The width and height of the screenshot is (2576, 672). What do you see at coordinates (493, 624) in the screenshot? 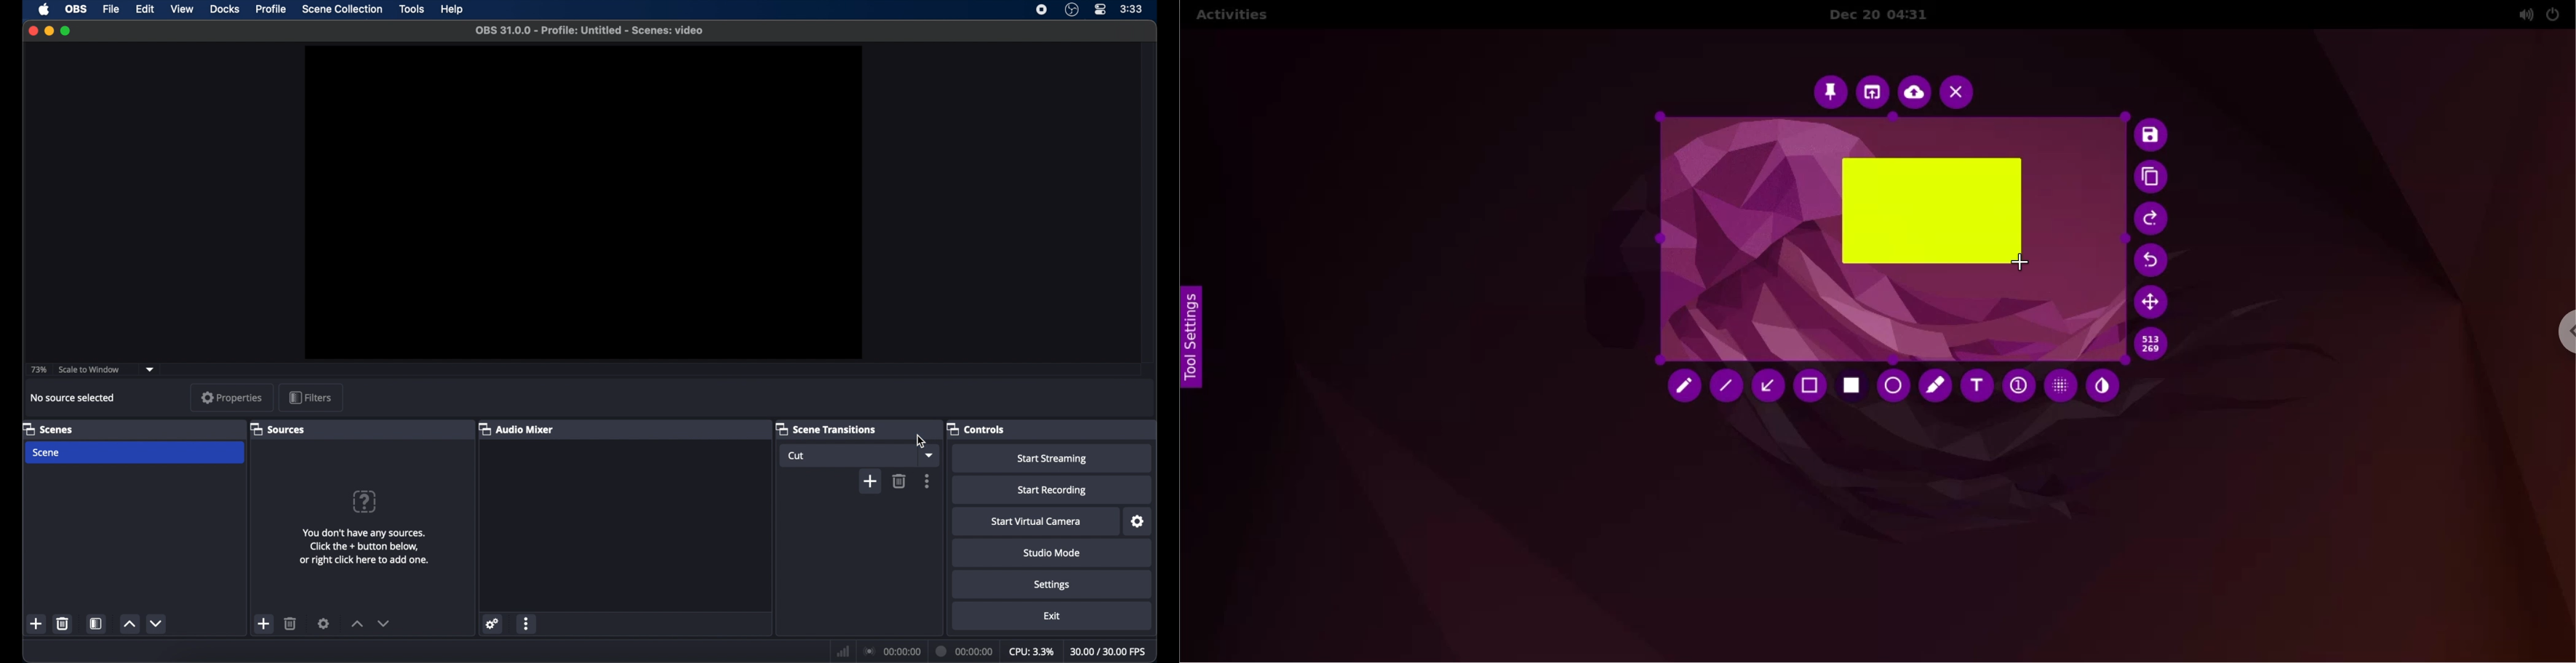
I see `settings` at bounding box center [493, 624].